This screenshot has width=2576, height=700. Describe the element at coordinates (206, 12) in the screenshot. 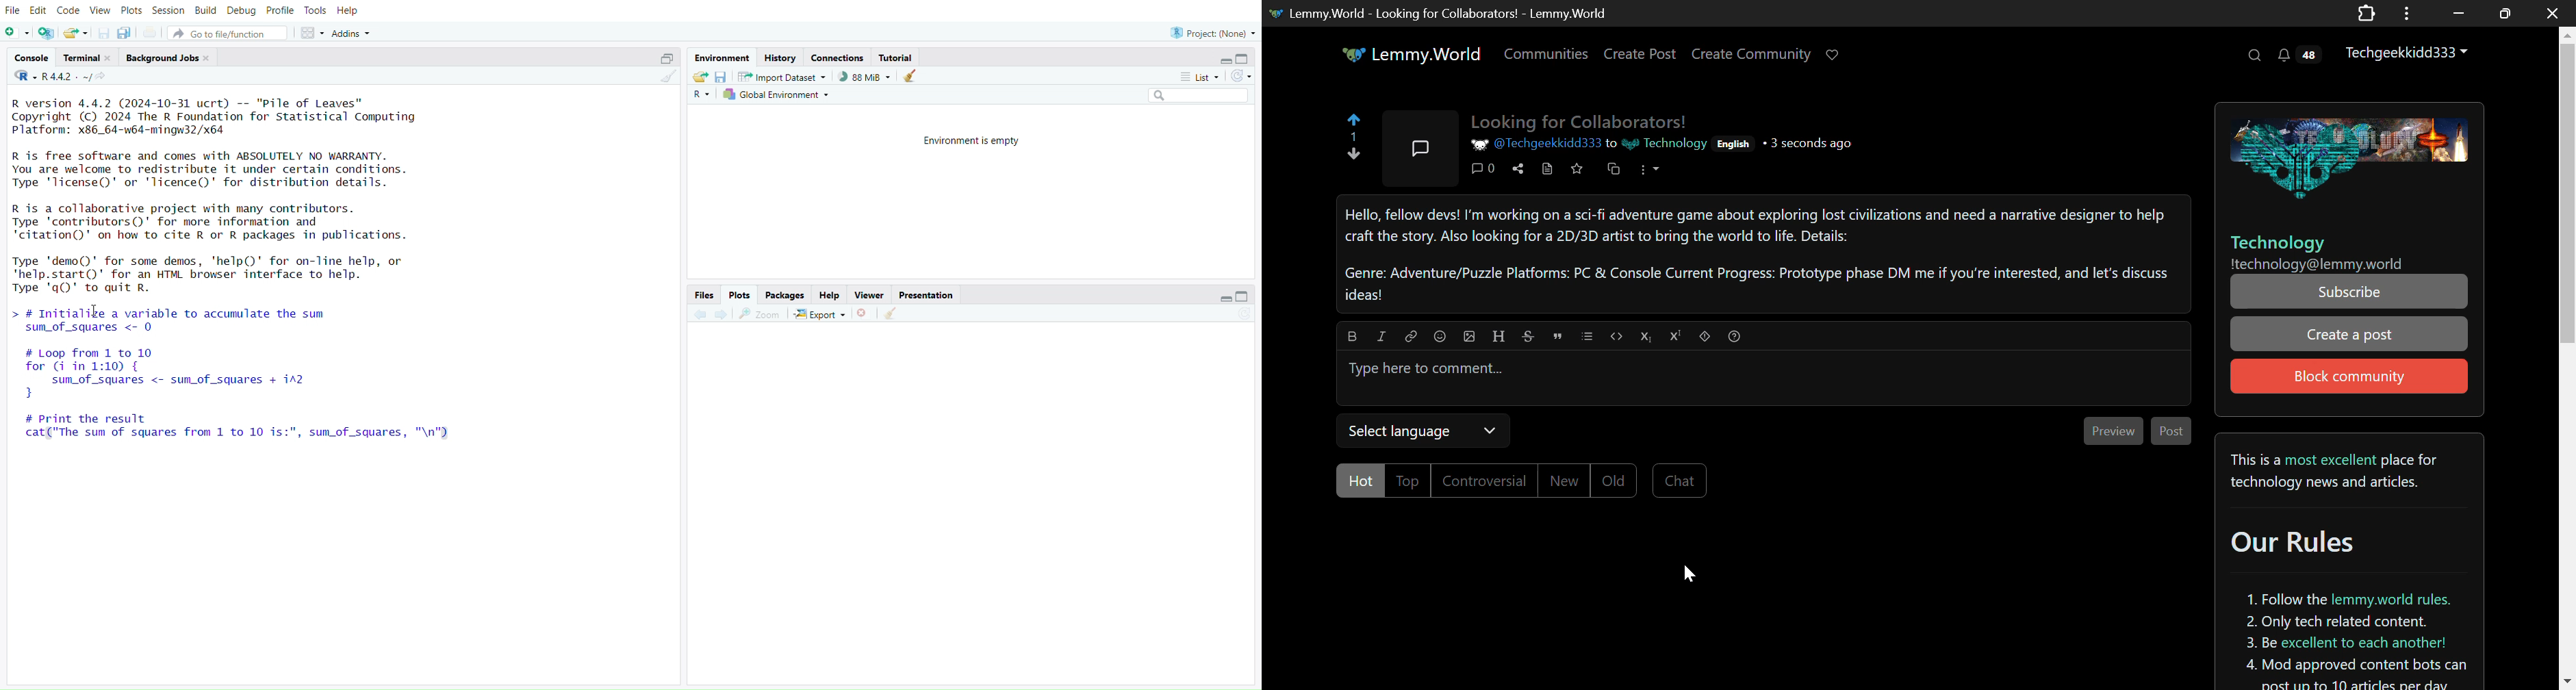

I see `build` at that location.